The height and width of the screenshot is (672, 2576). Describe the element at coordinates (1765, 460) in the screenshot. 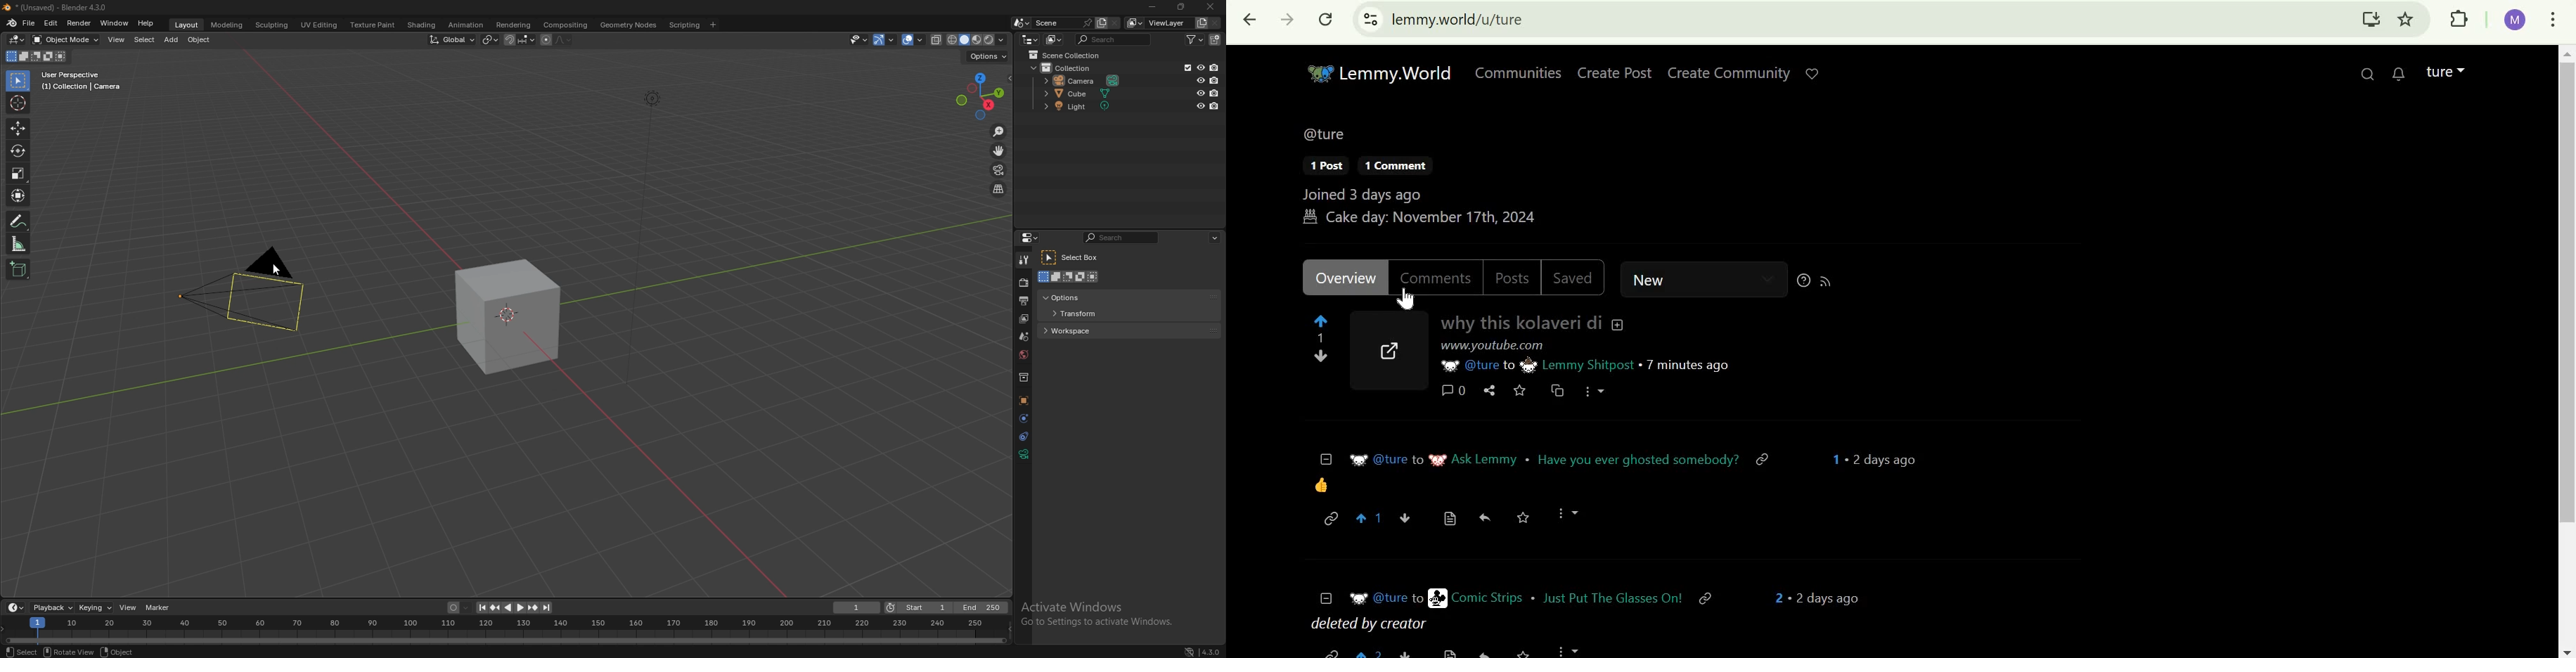

I see `link` at that location.